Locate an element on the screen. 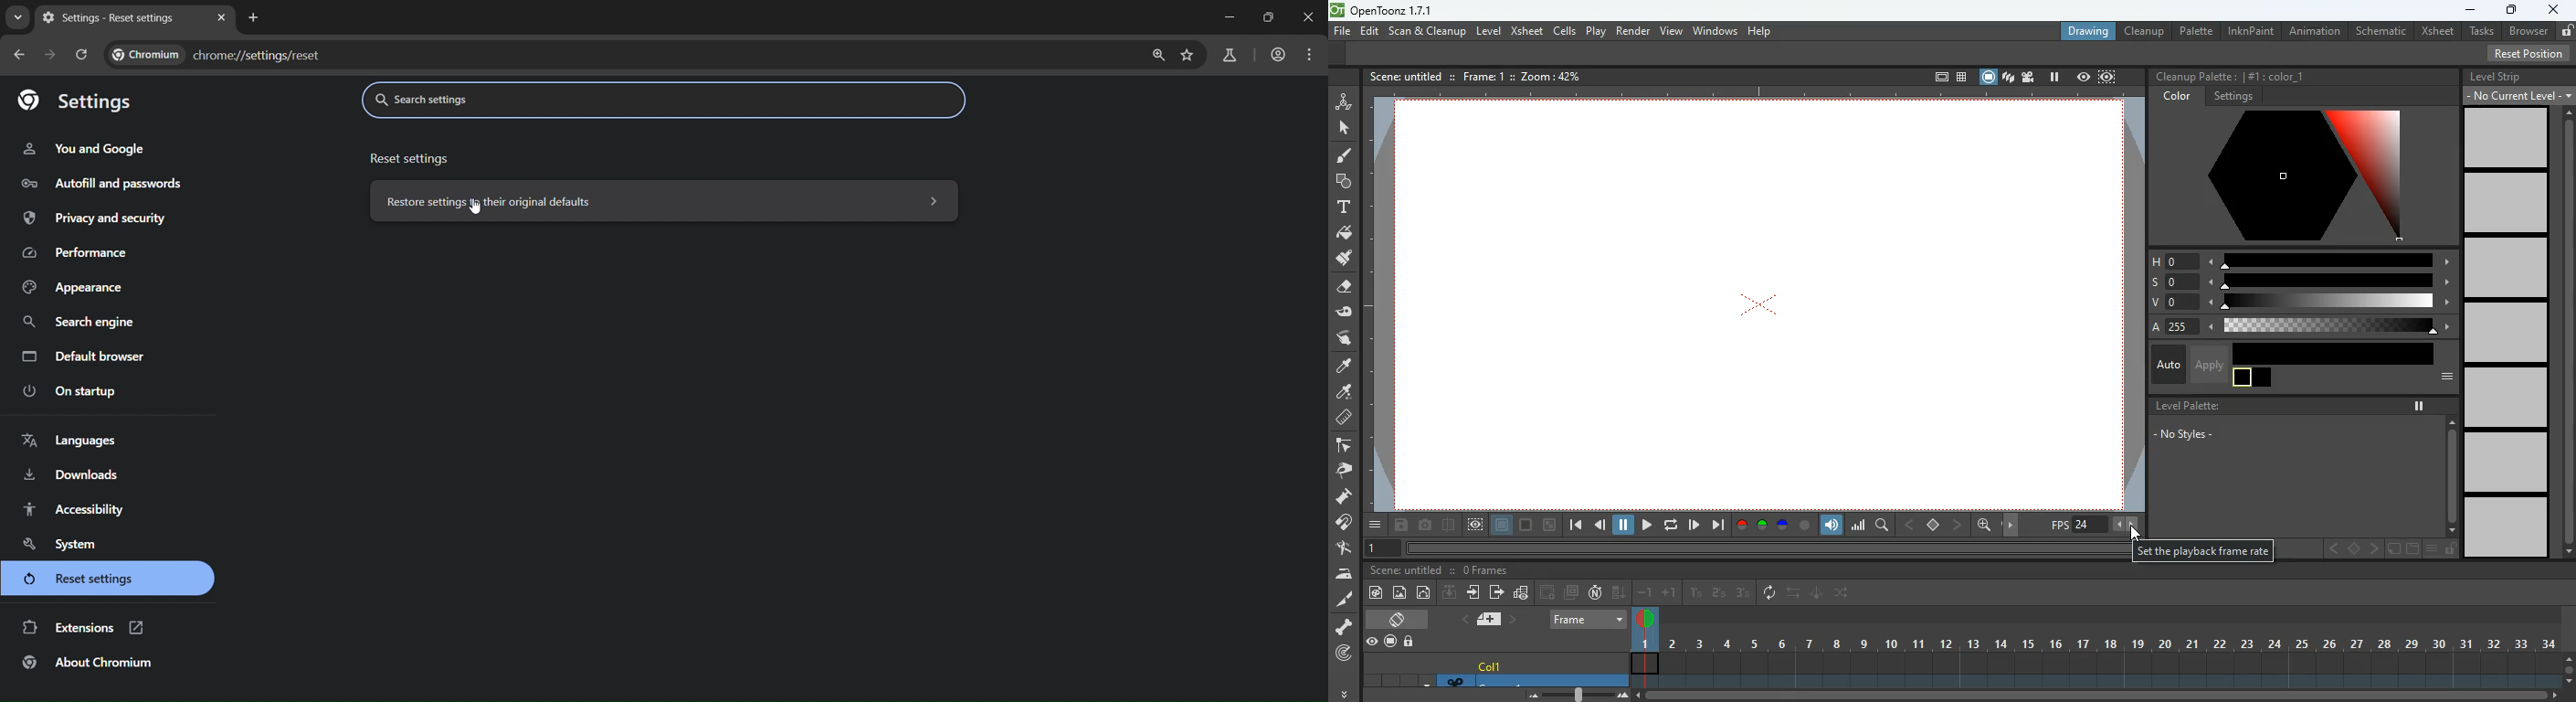 This screenshot has height=728, width=2576. save is located at coordinates (1400, 526).